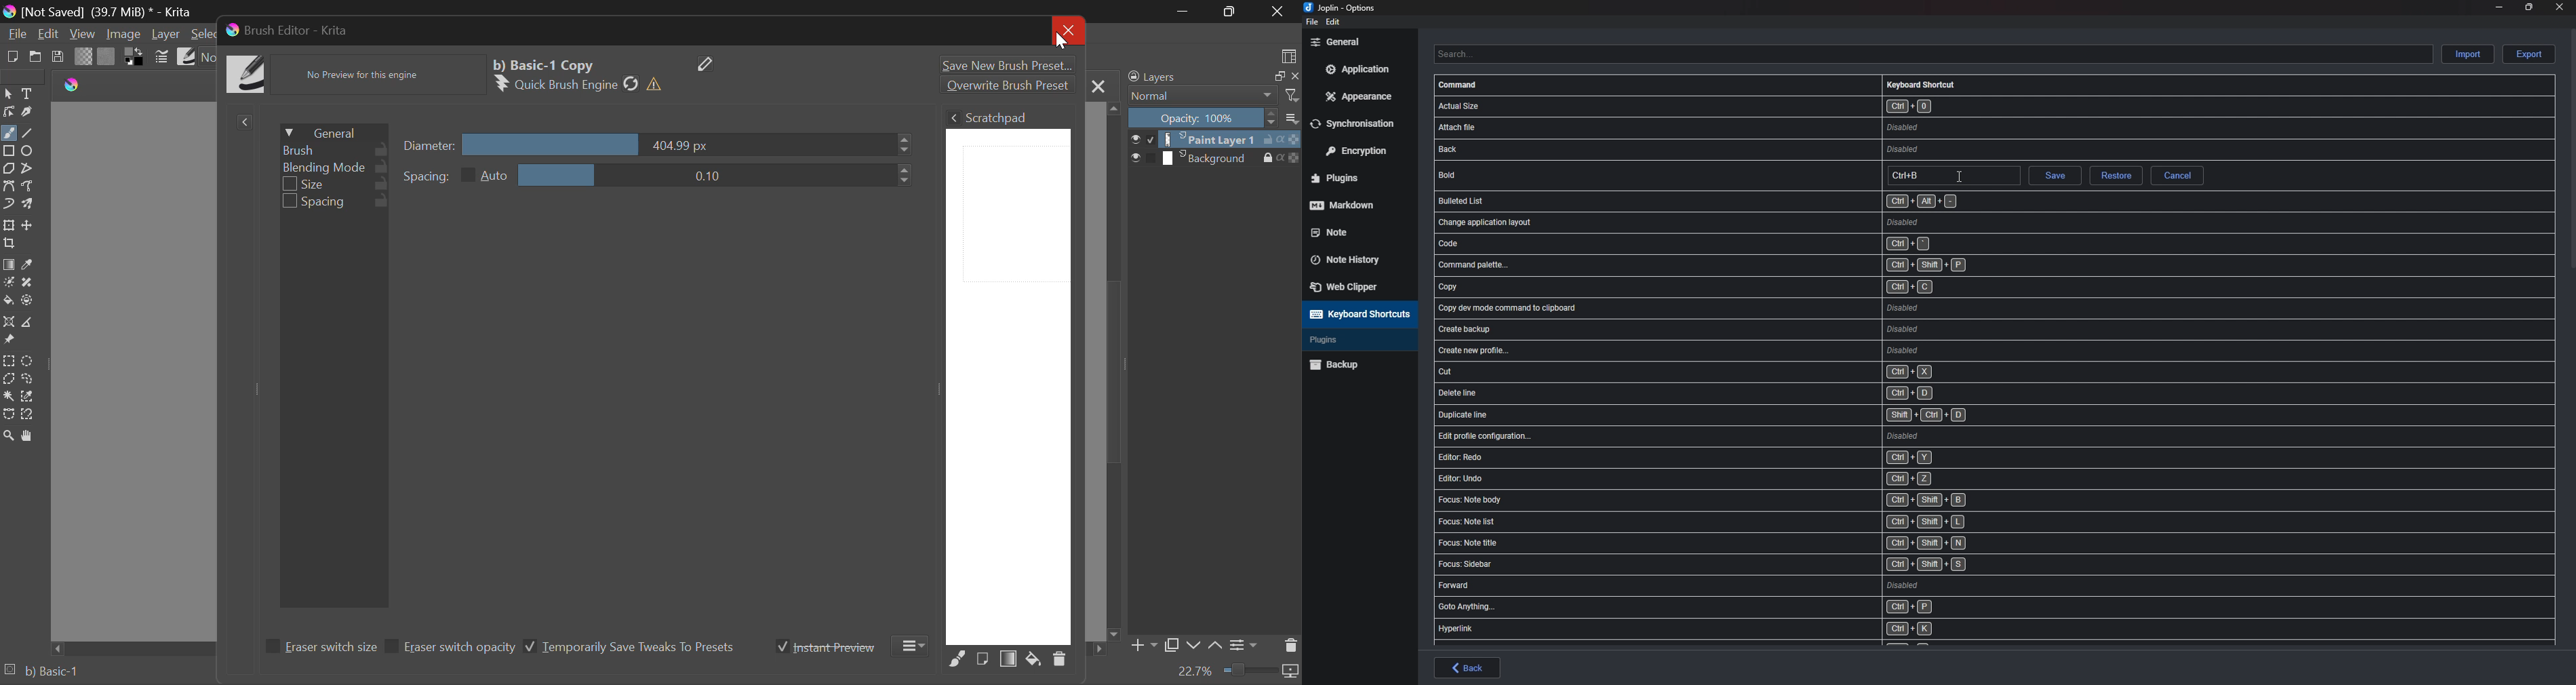  Describe the element at coordinates (8, 94) in the screenshot. I see `Select` at that location.